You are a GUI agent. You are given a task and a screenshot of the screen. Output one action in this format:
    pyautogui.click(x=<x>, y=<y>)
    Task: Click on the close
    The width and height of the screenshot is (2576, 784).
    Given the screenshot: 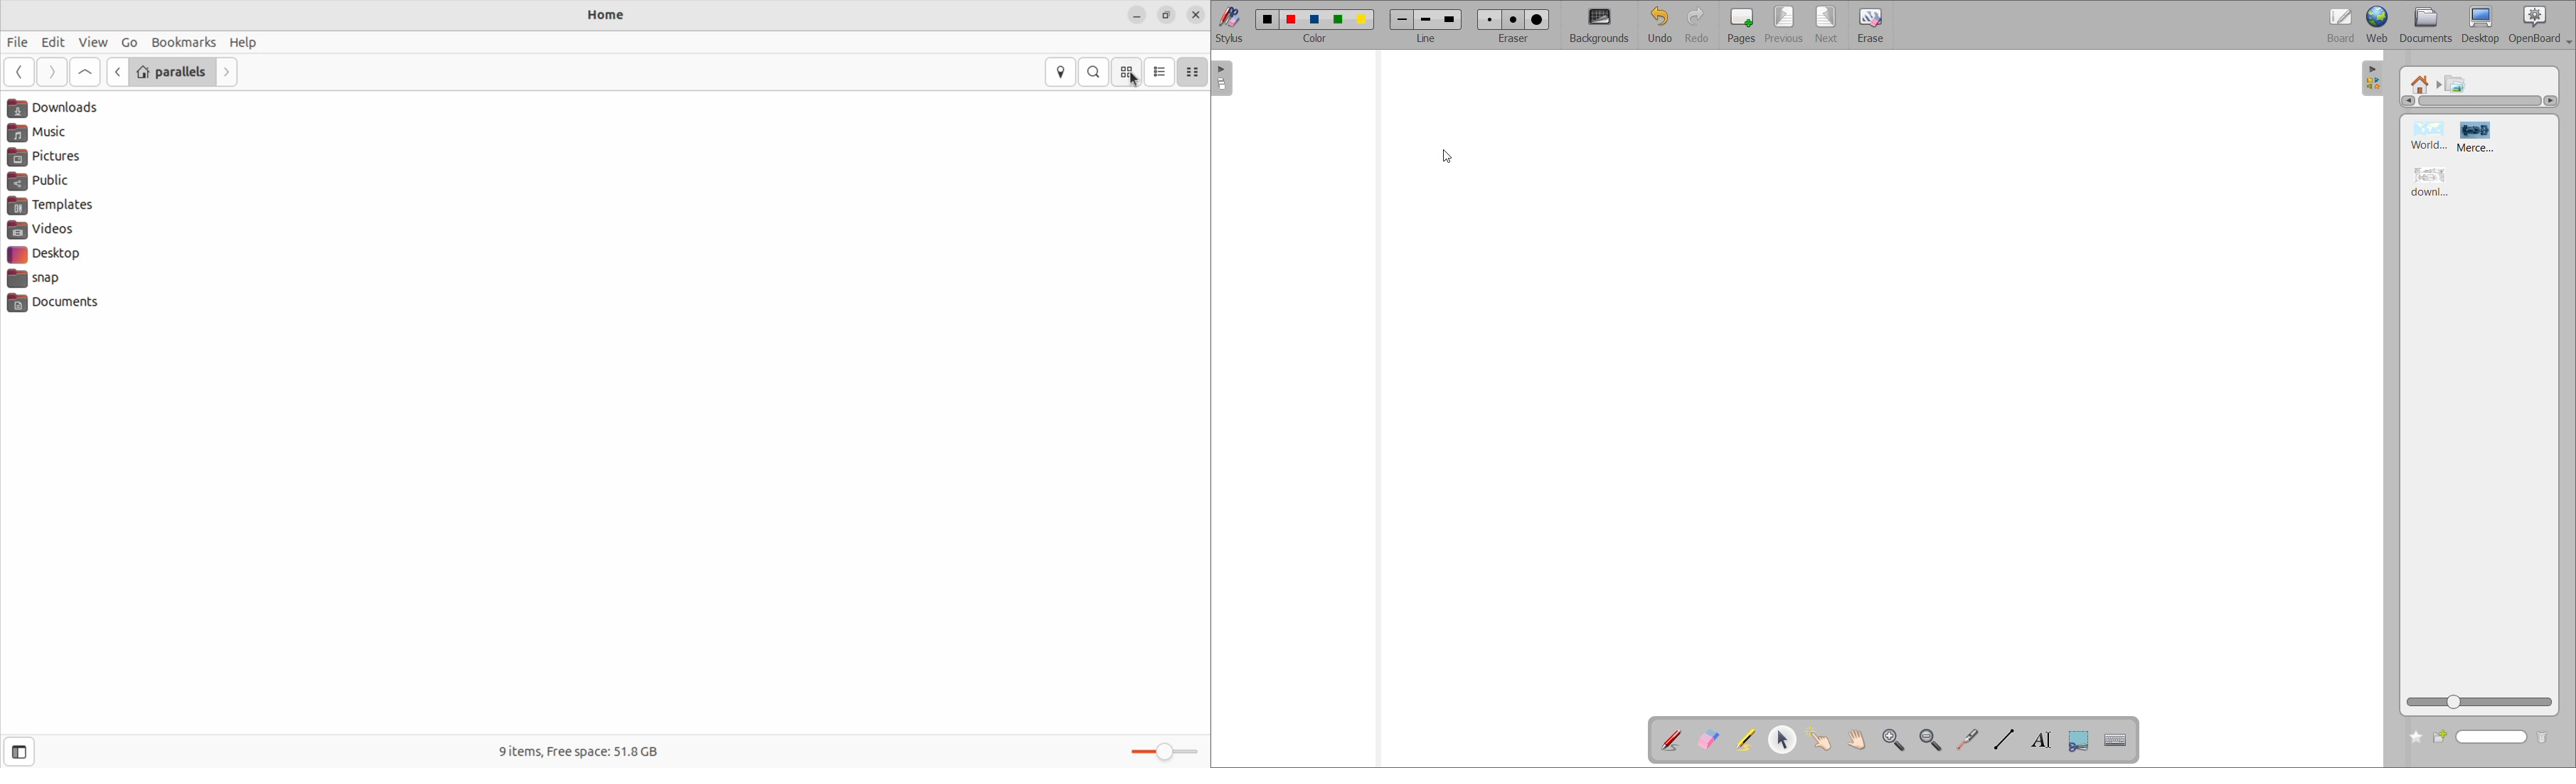 What is the action you would take?
    pyautogui.click(x=1197, y=15)
    